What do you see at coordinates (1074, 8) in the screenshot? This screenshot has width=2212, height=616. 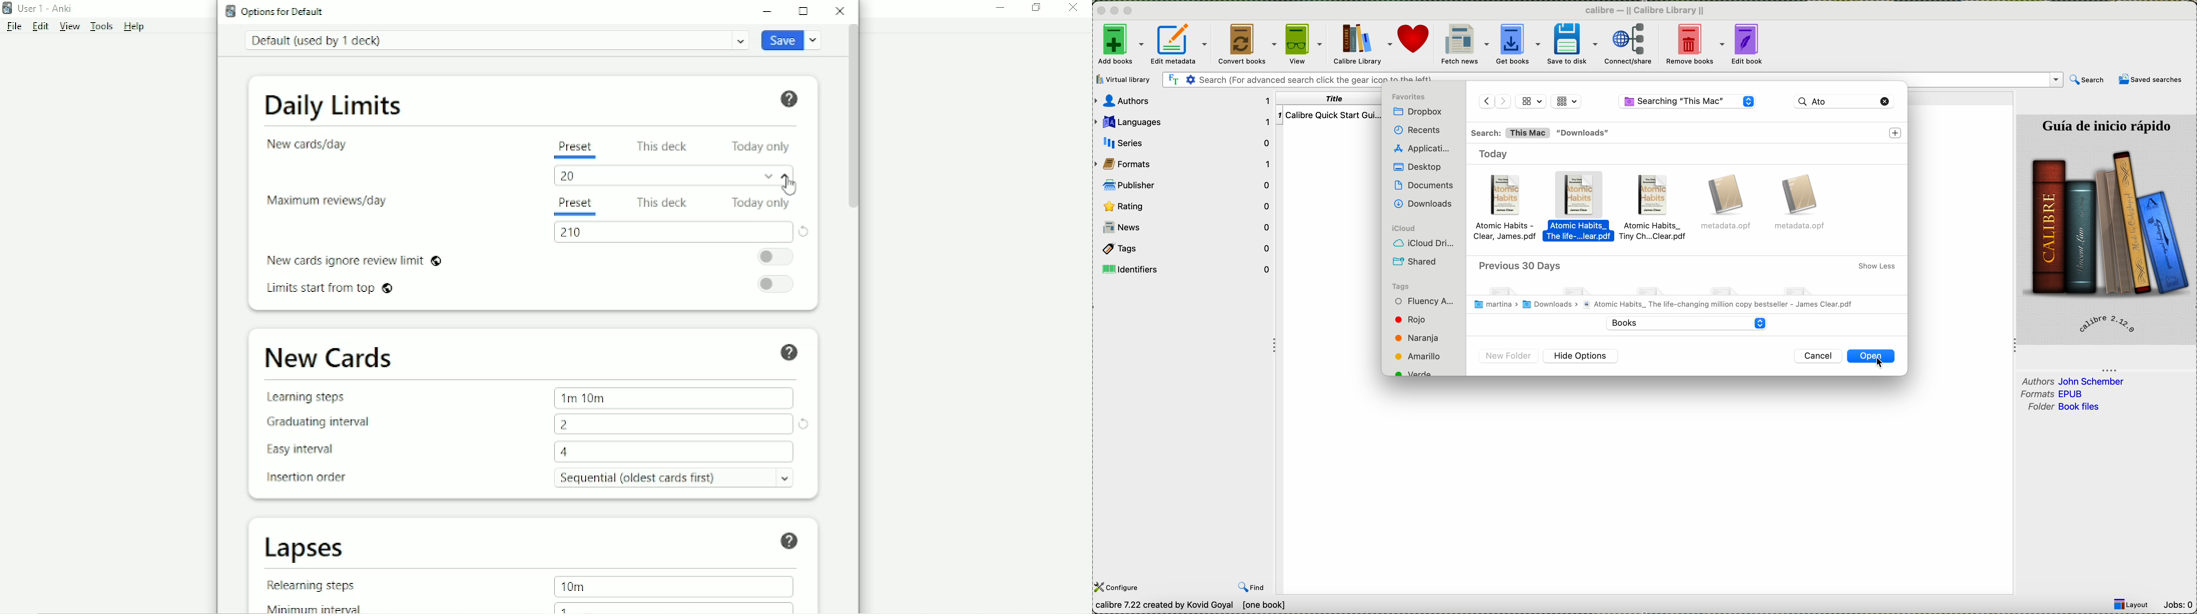 I see `Close` at bounding box center [1074, 8].